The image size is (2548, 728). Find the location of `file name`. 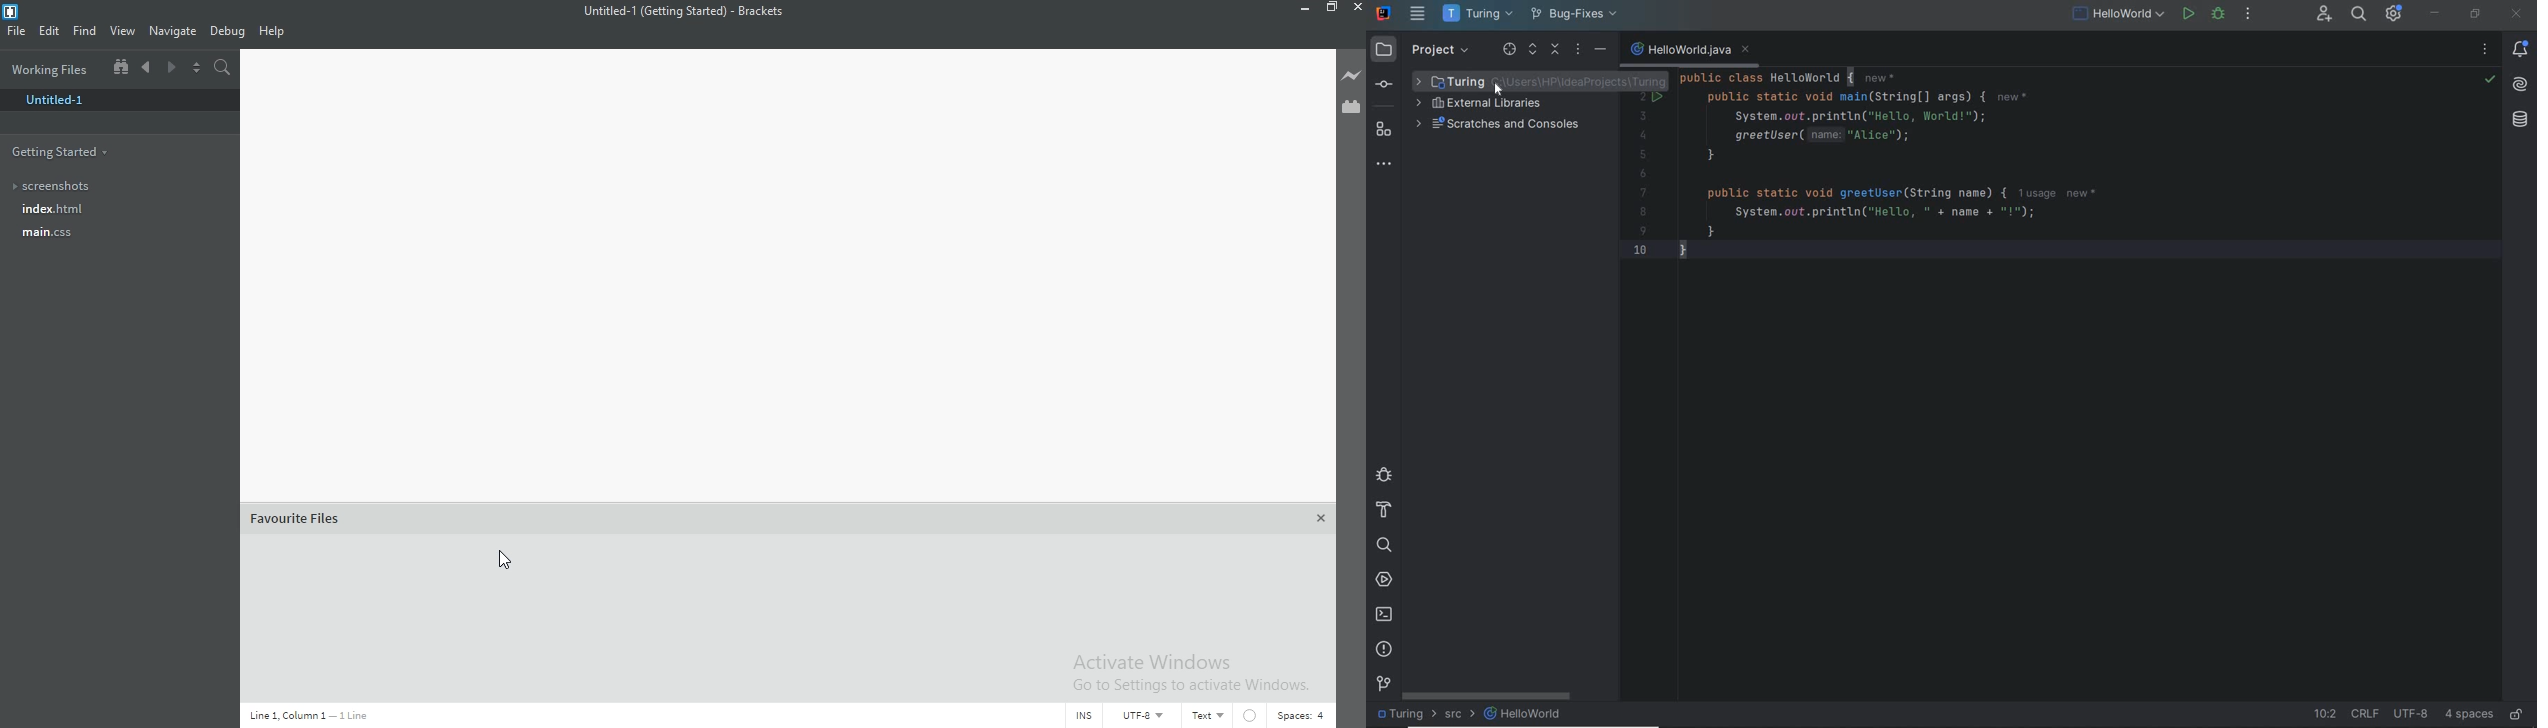

file name is located at coordinates (1690, 52).